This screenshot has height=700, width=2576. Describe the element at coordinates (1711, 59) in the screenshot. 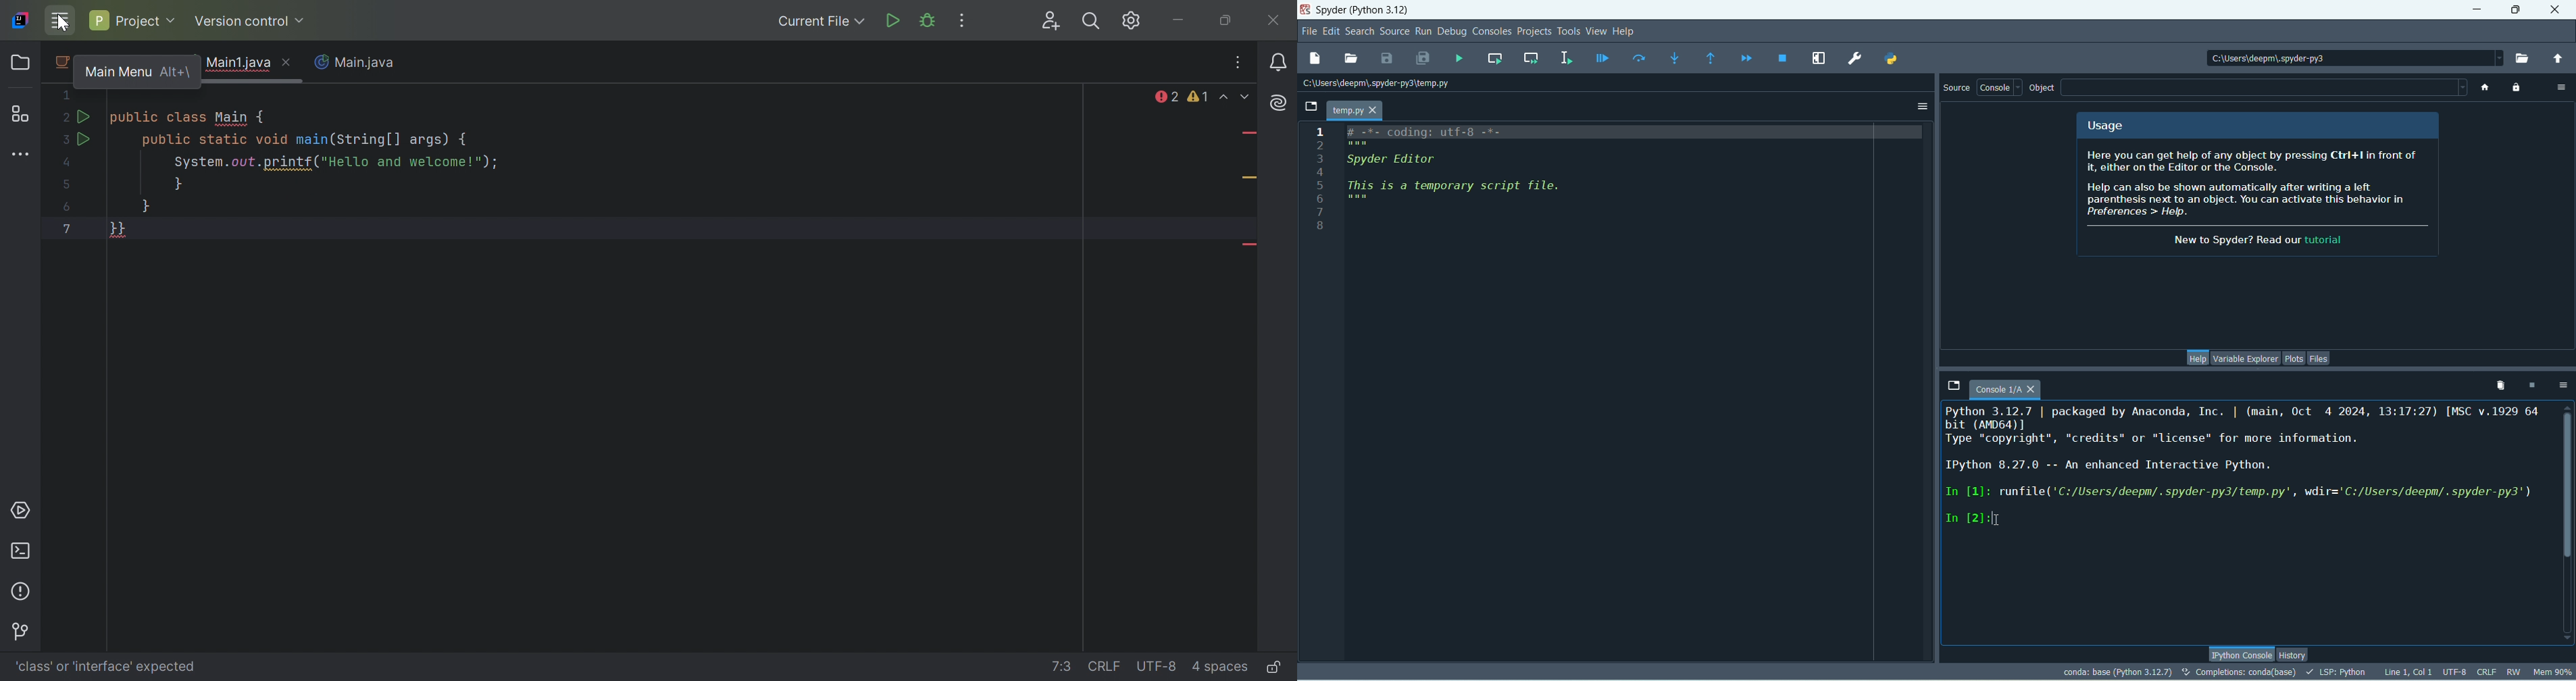

I see `run until current function returns` at that location.